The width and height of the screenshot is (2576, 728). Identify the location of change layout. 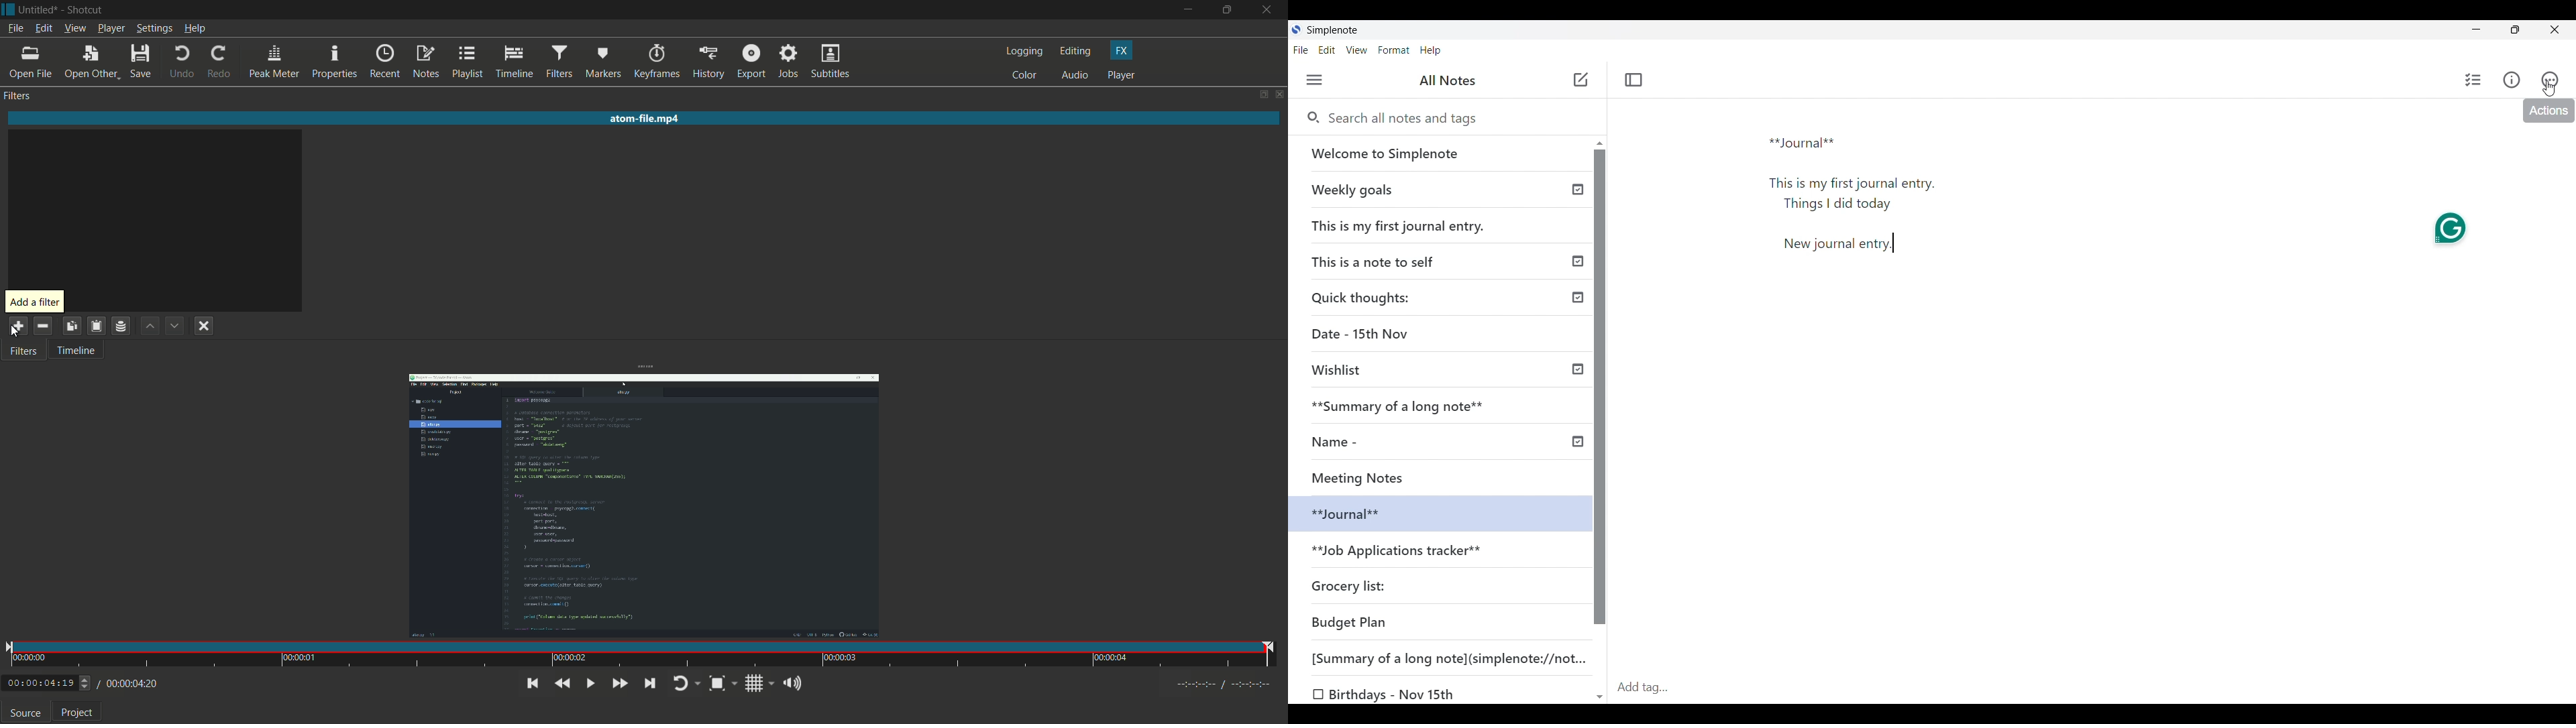
(1259, 94).